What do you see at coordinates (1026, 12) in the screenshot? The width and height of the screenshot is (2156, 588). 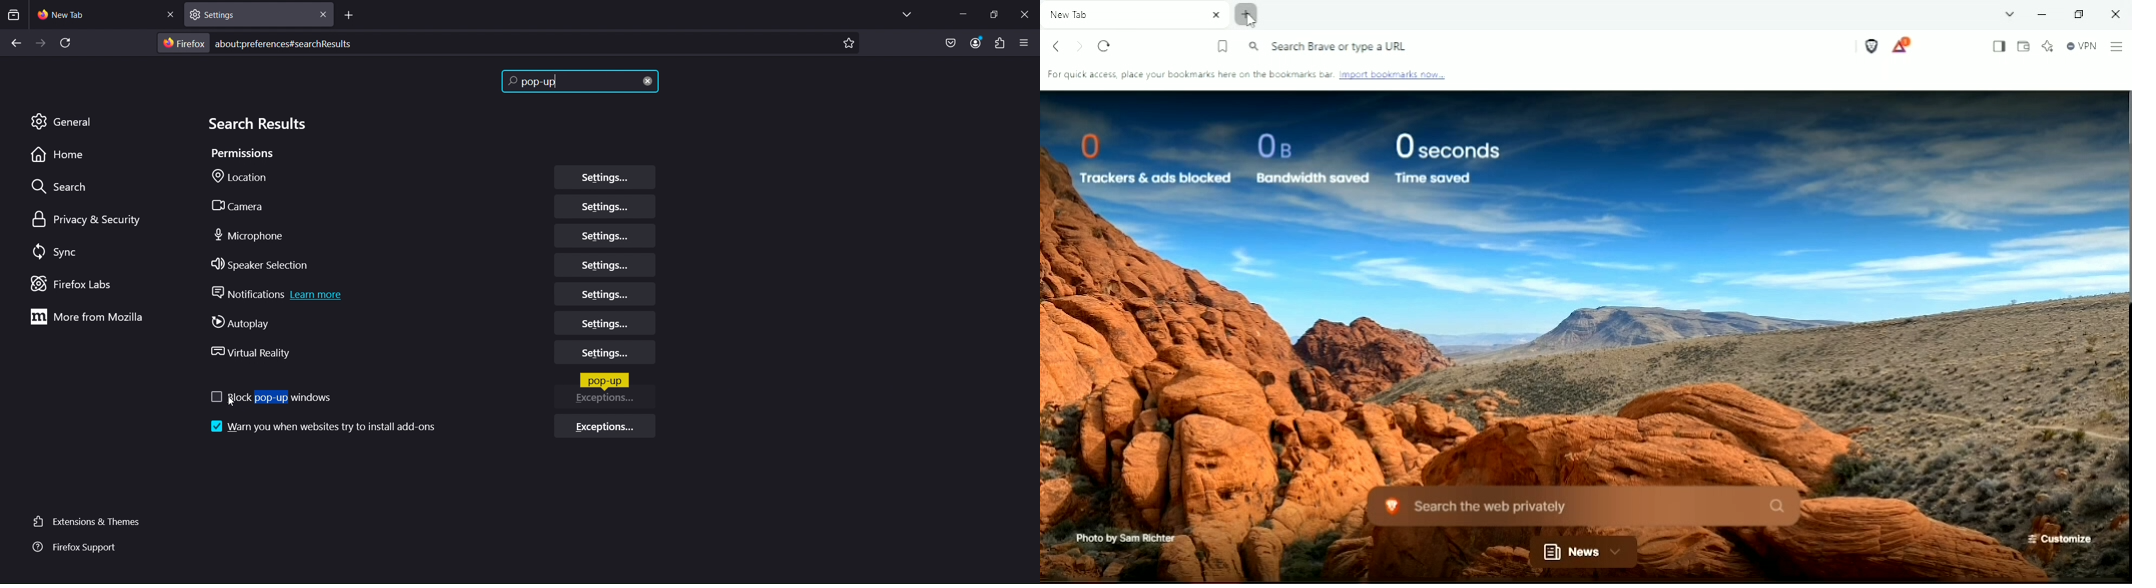 I see `Close` at bounding box center [1026, 12].